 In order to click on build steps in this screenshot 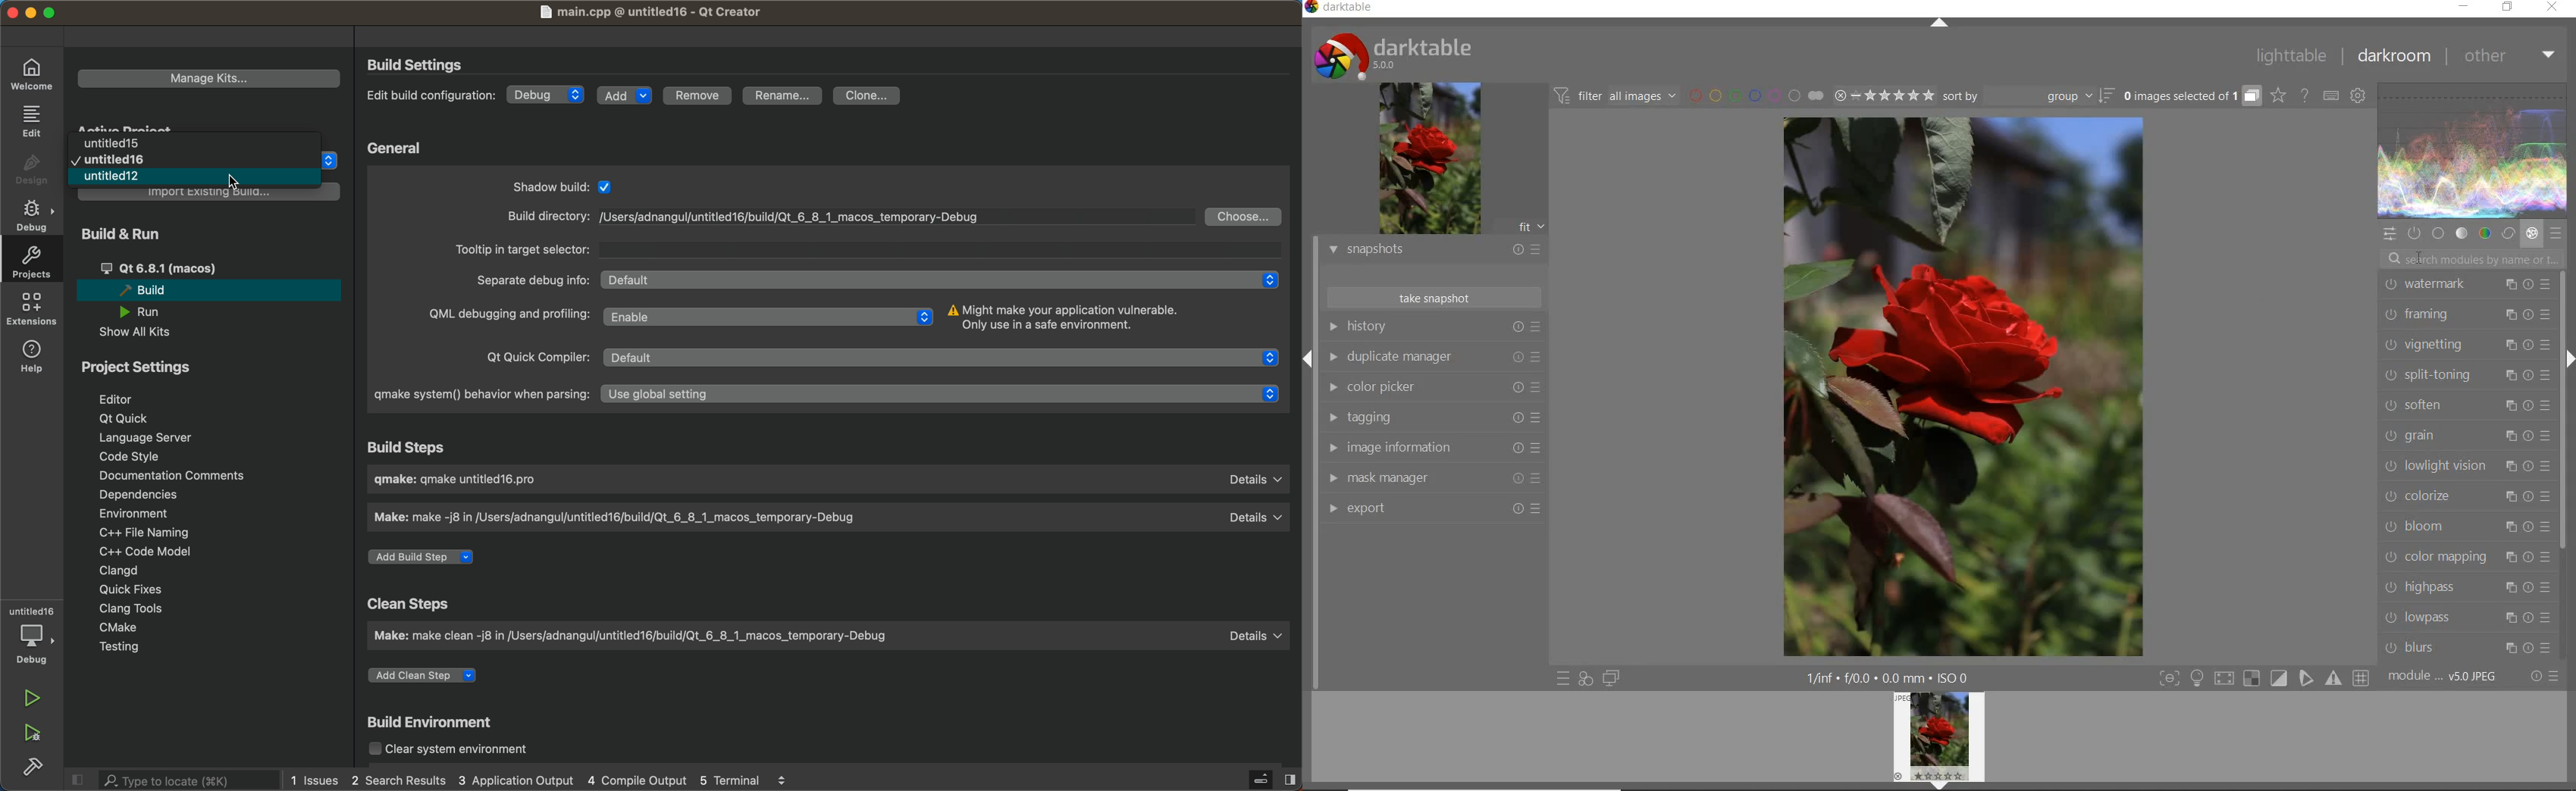, I will do `click(407, 446)`.